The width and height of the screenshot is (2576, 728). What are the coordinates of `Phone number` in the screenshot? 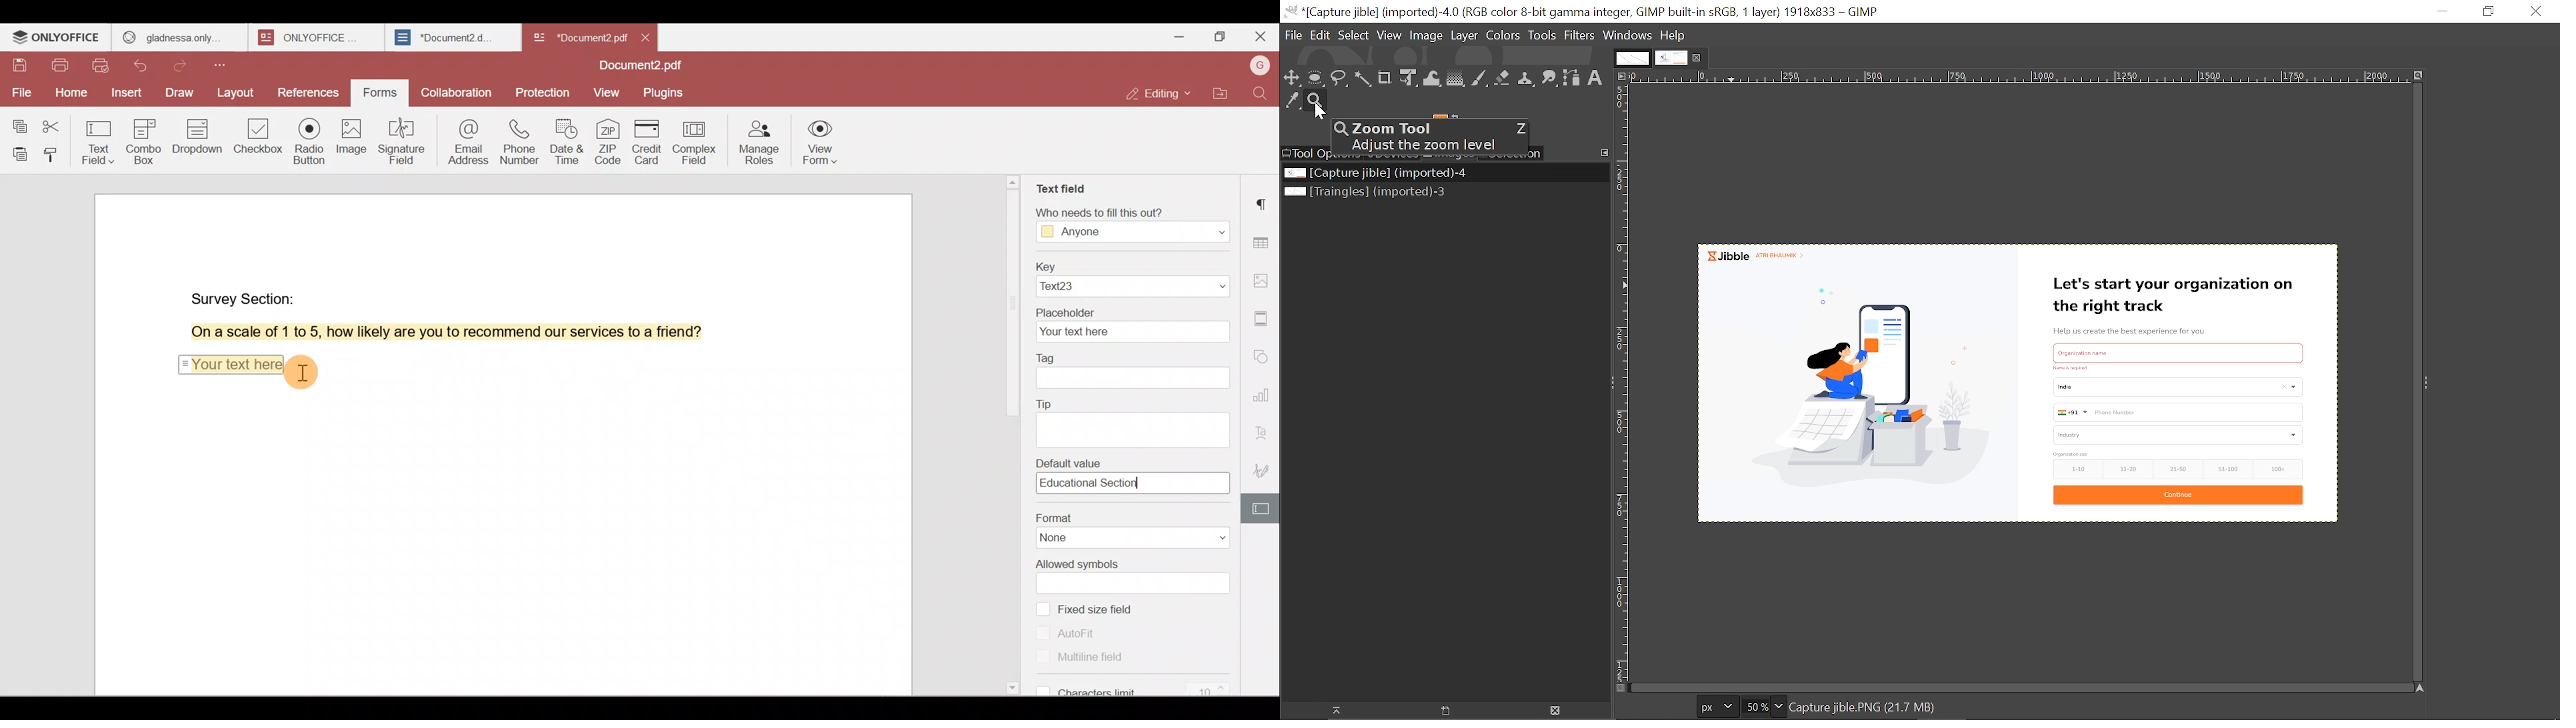 It's located at (517, 137).